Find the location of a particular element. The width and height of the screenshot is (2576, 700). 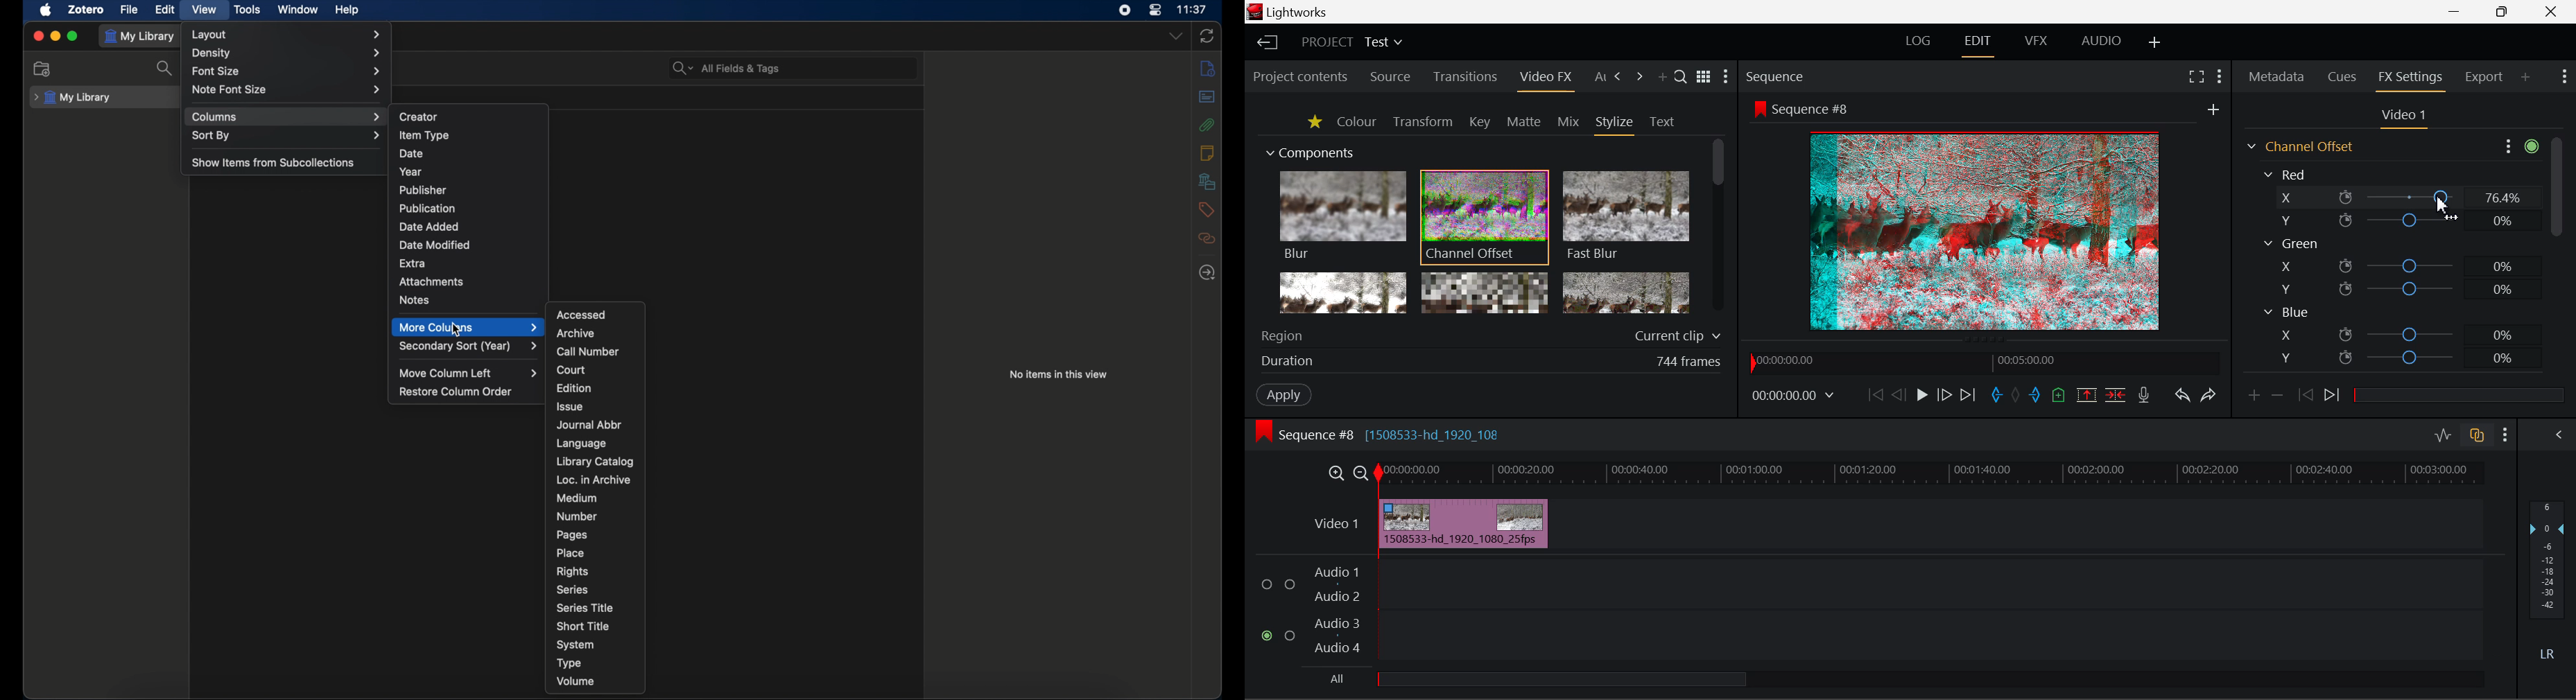

Text is located at coordinates (1661, 122).